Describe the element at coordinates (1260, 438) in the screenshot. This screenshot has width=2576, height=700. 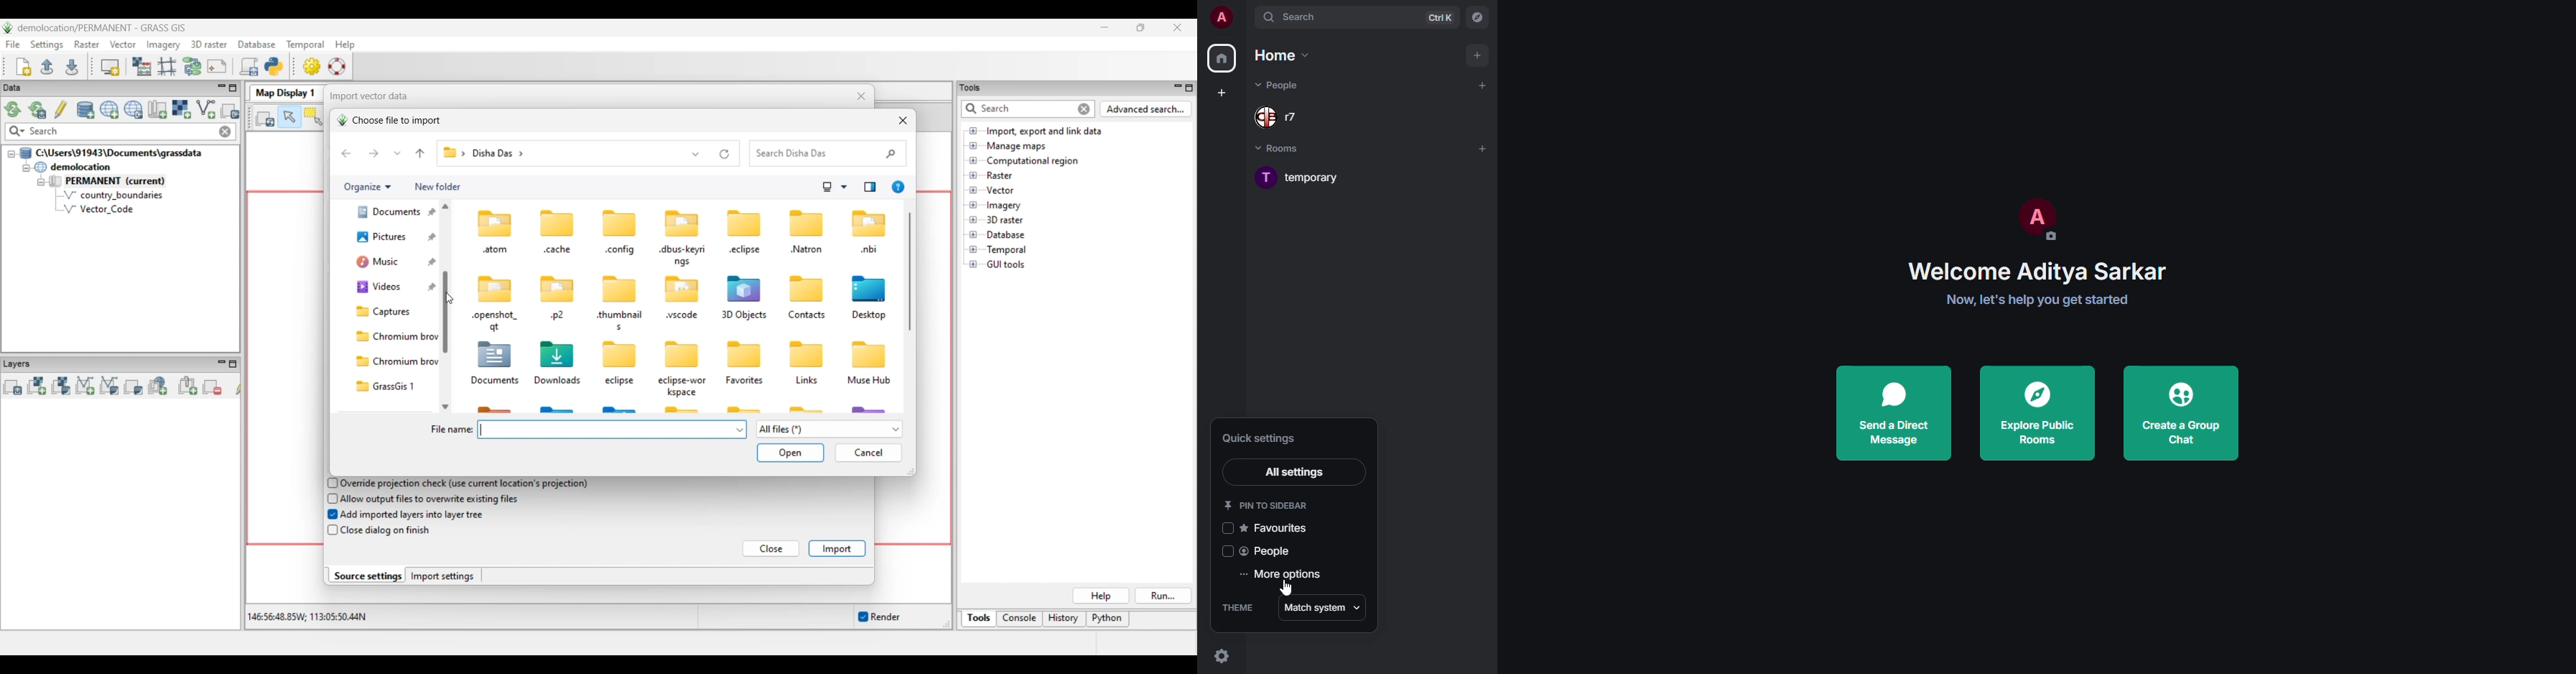
I see `quick settings` at that location.